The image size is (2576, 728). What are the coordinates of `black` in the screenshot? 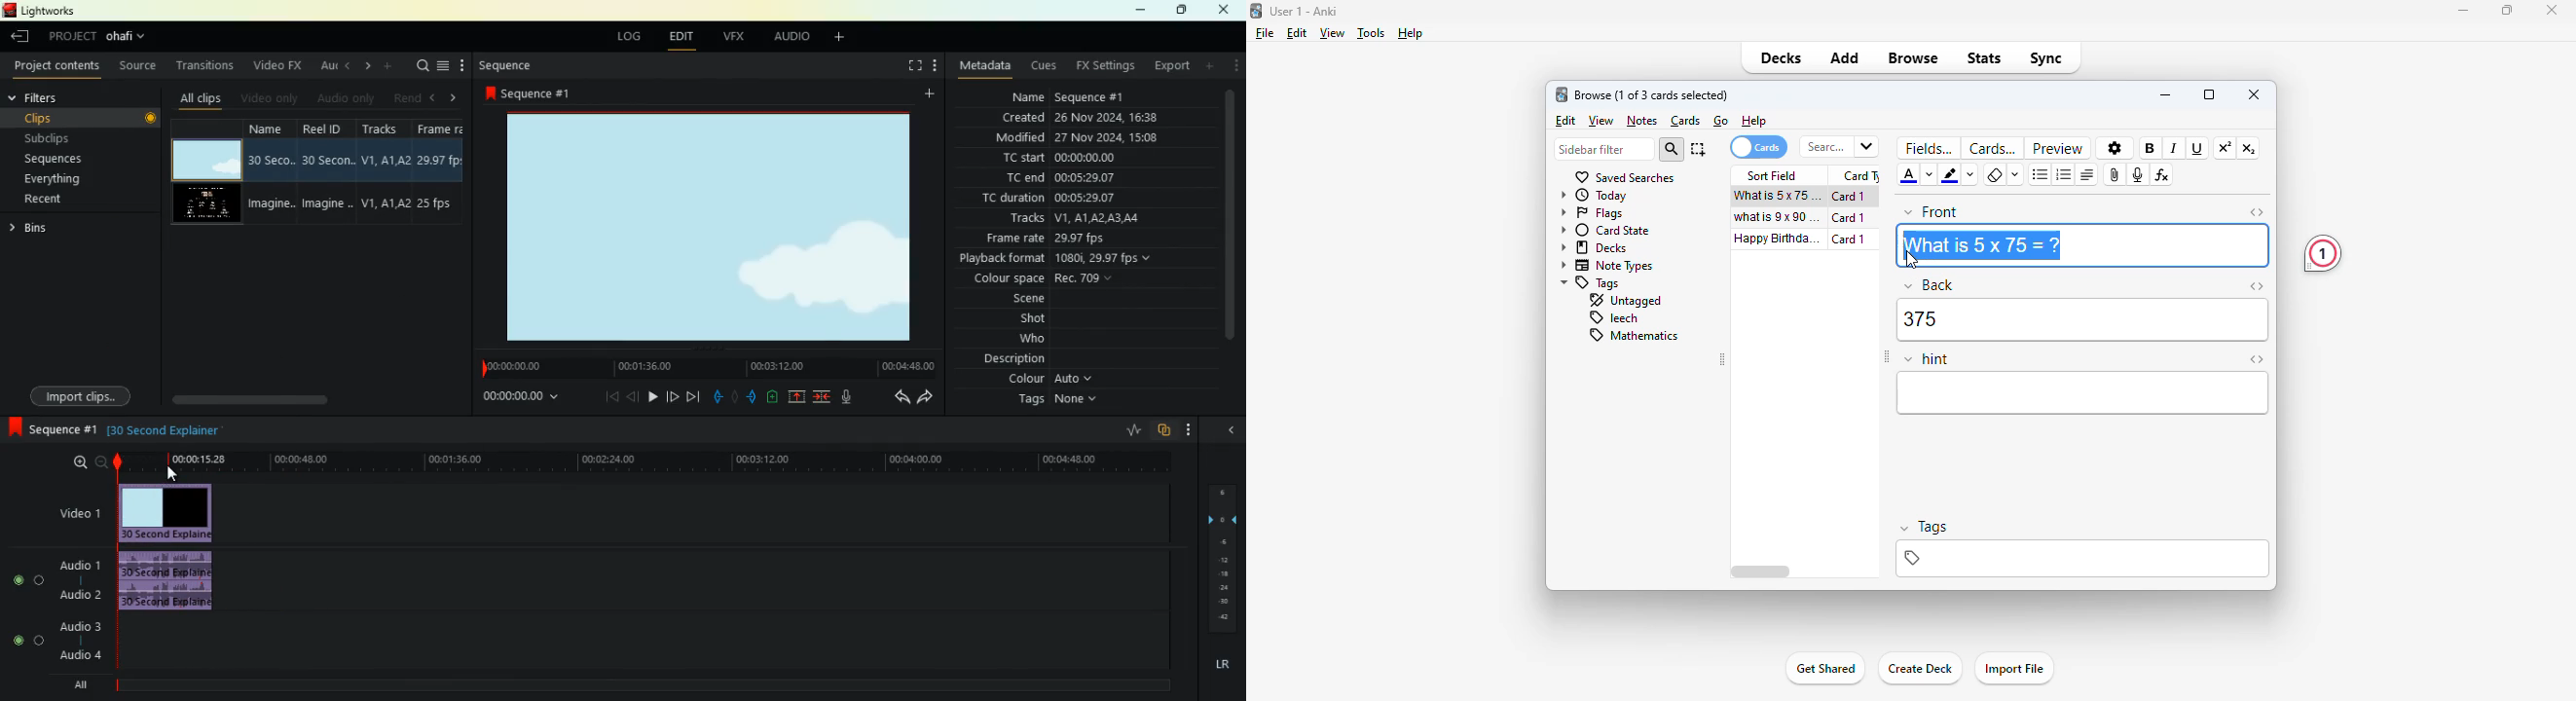 It's located at (123, 434).